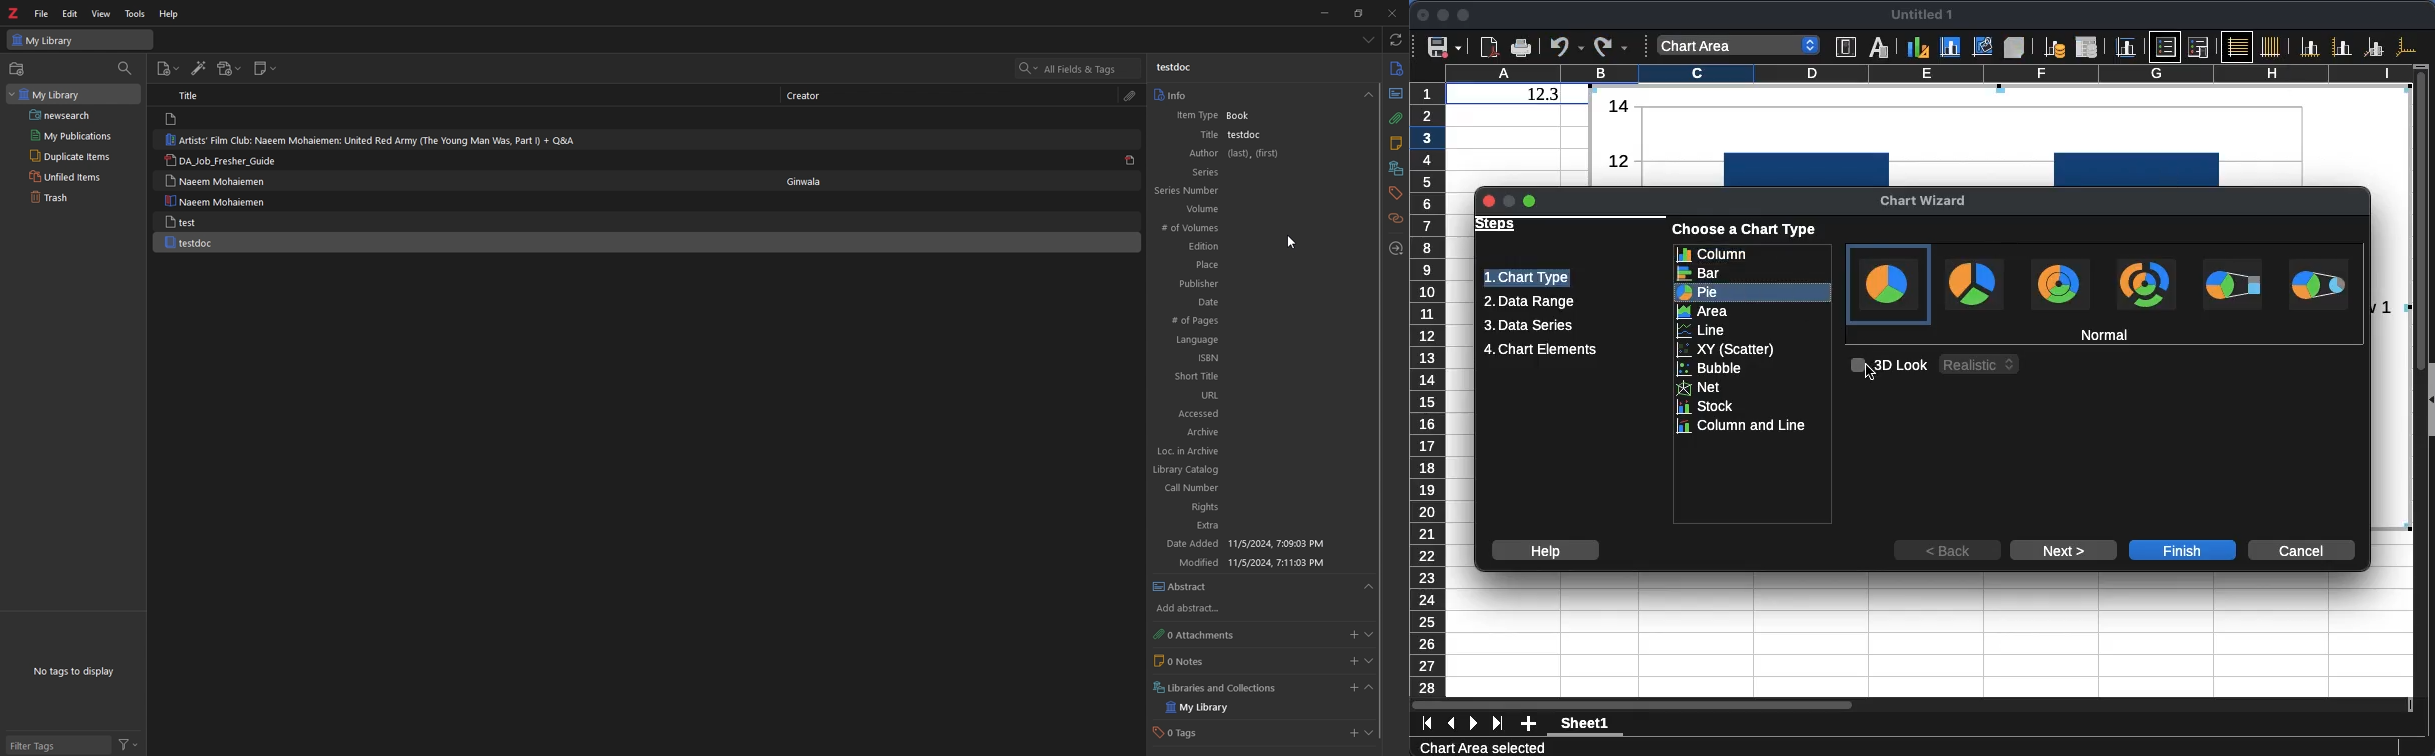  What do you see at coordinates (72, 197) in the screenshot?
I see `Trash` at bounding box center [72, 197].